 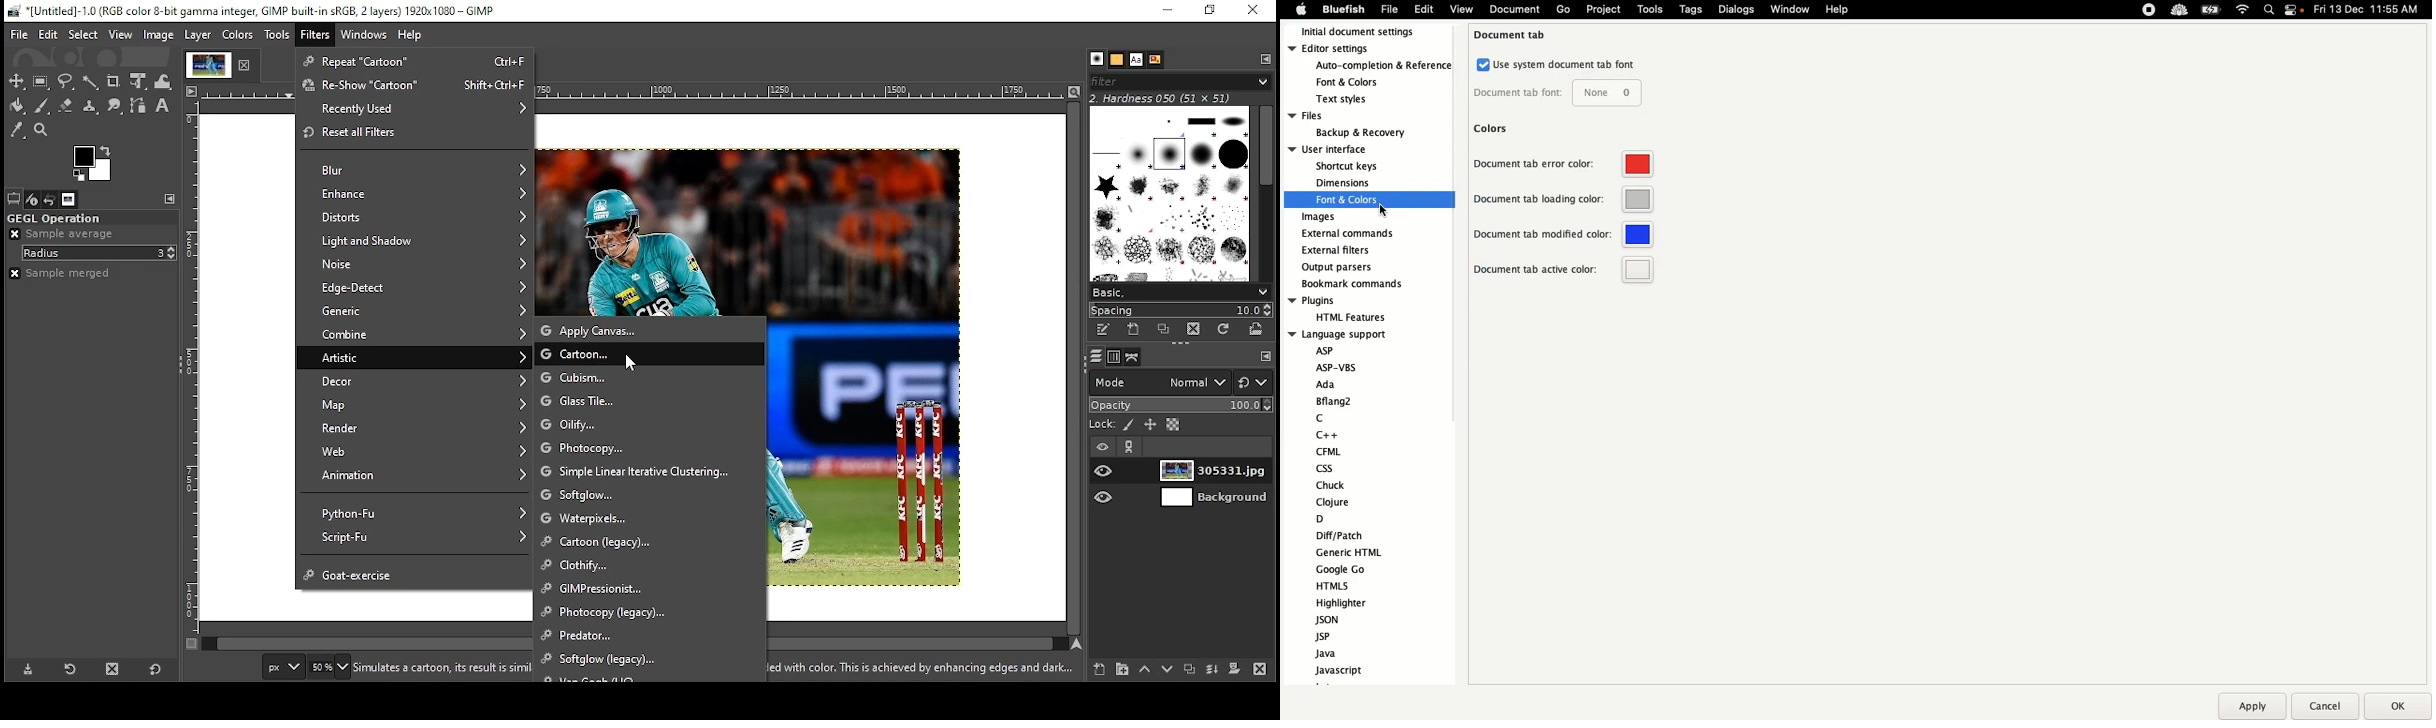 I want to click on refresh brushes, so click(x=1225, y=329).